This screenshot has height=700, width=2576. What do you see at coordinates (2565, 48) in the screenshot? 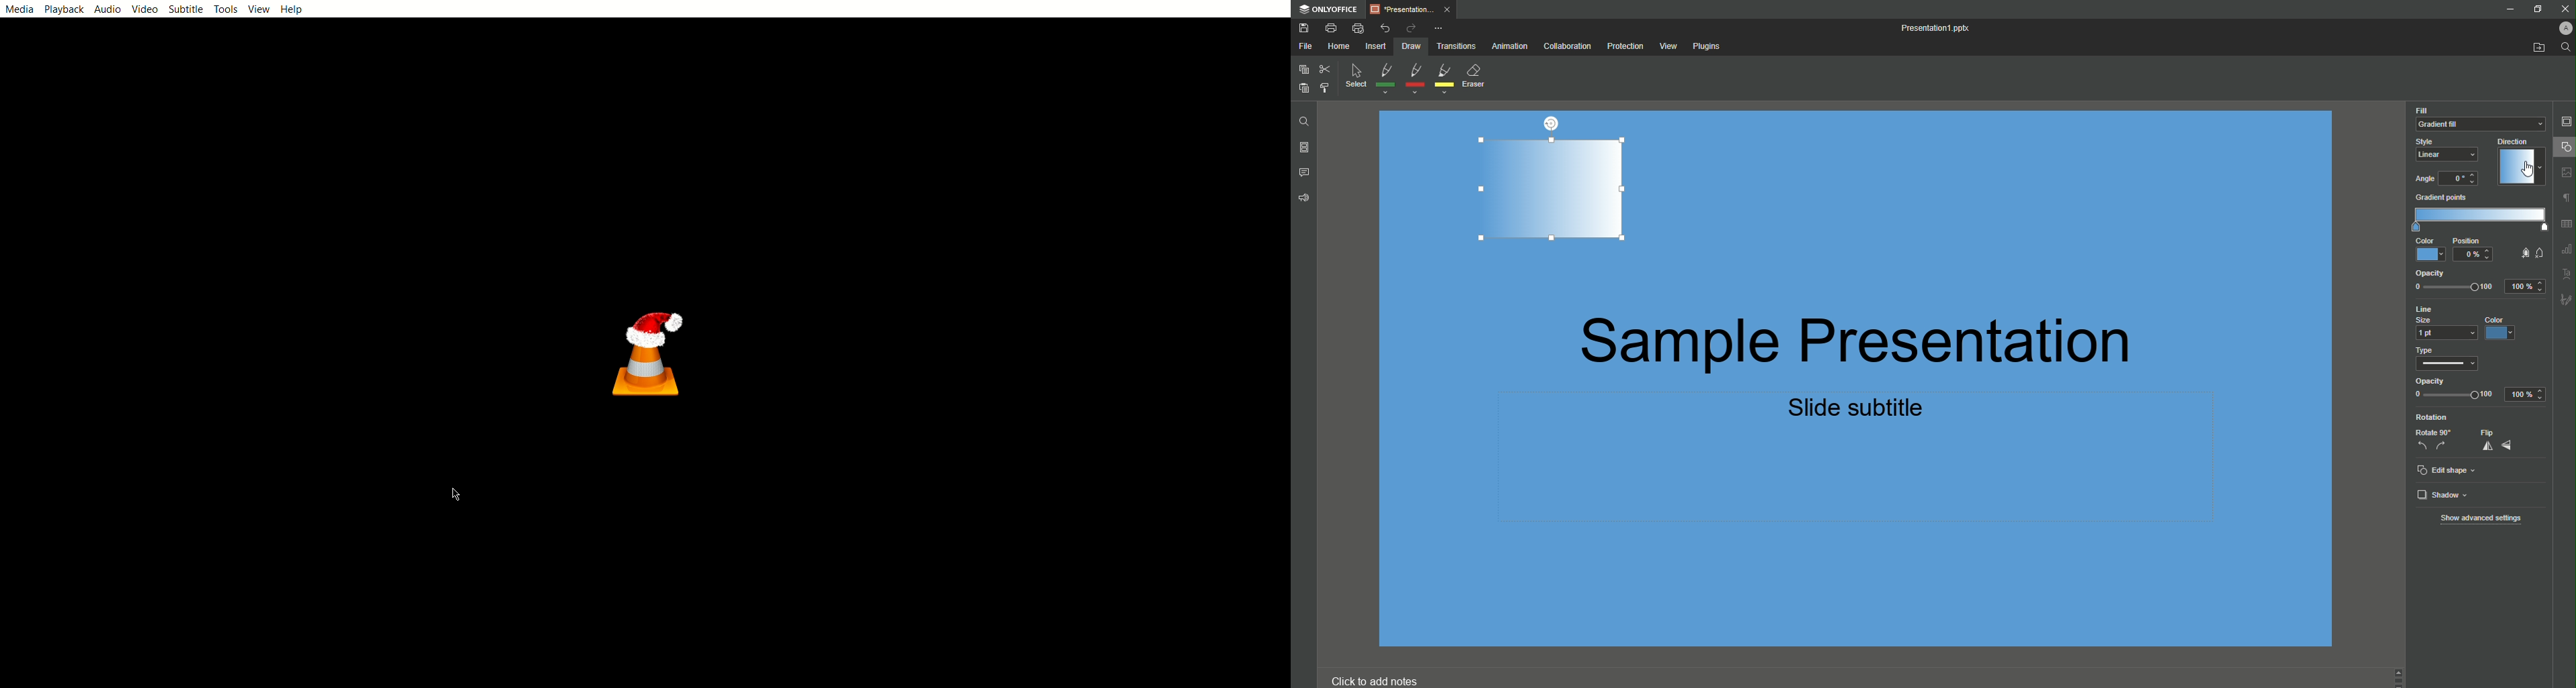
I see `Find` at bounding box center [2565, 48].